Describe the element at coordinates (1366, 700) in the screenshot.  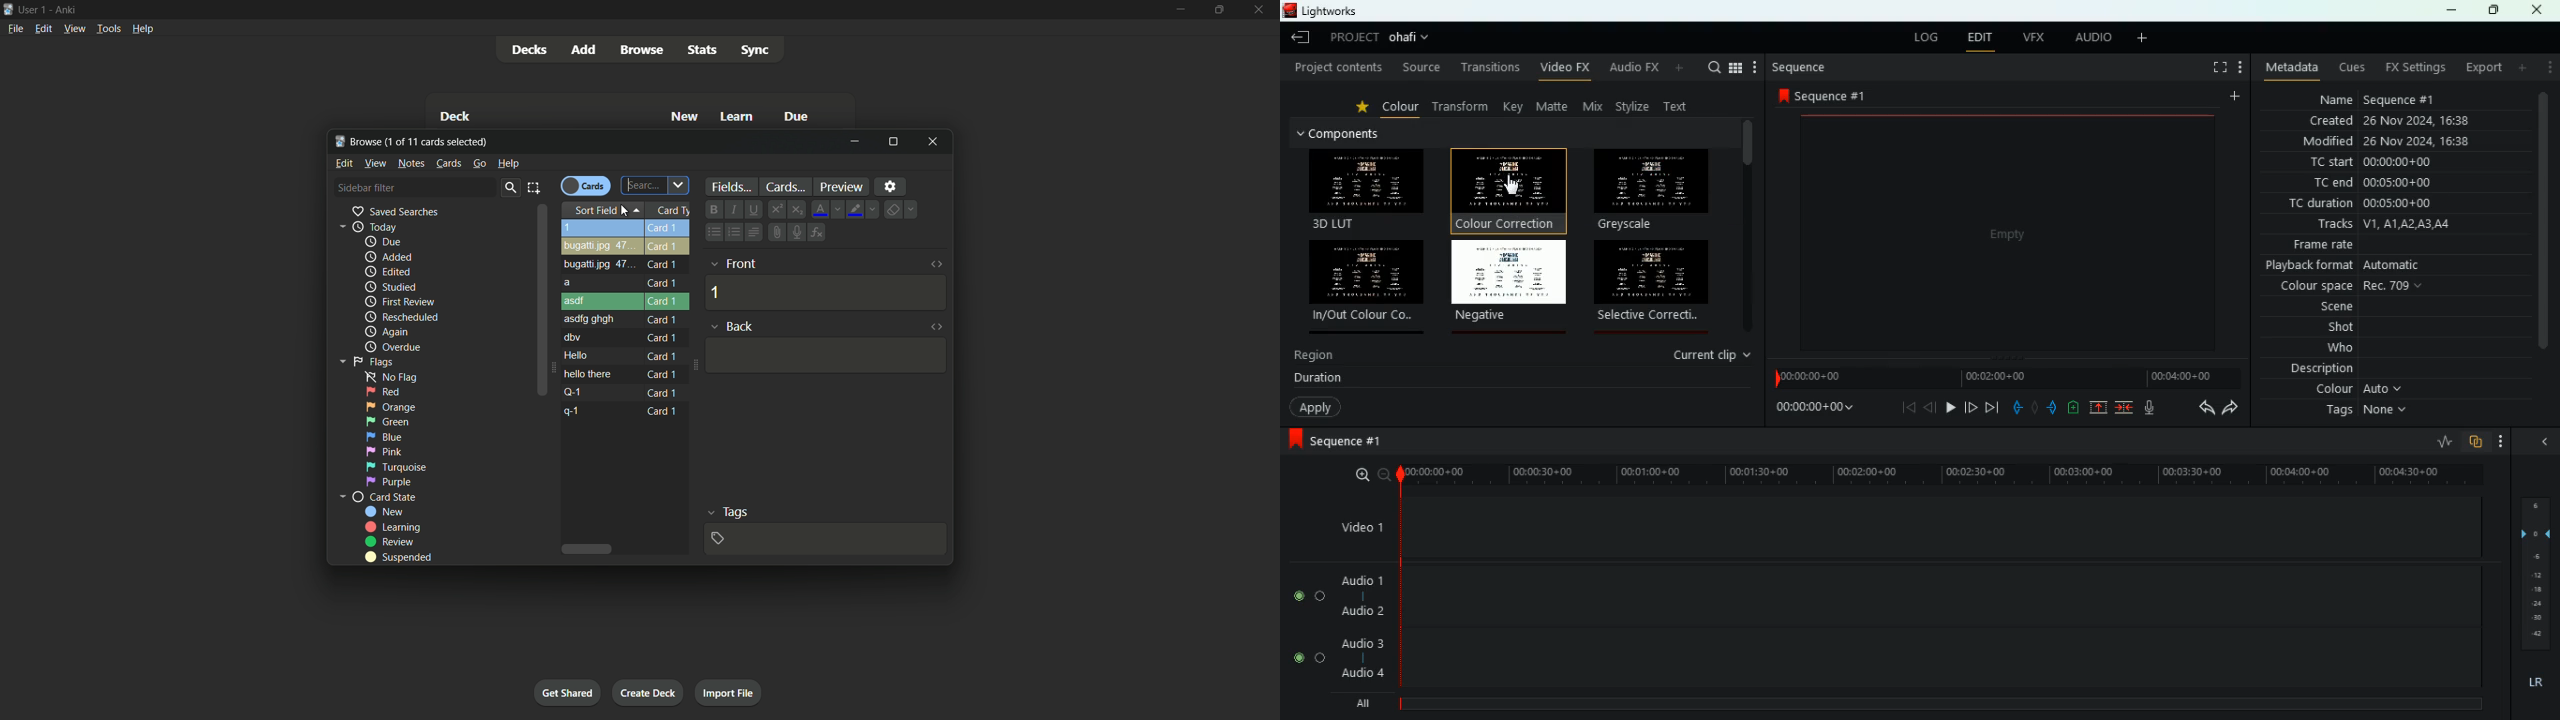
I see `All` at that location.